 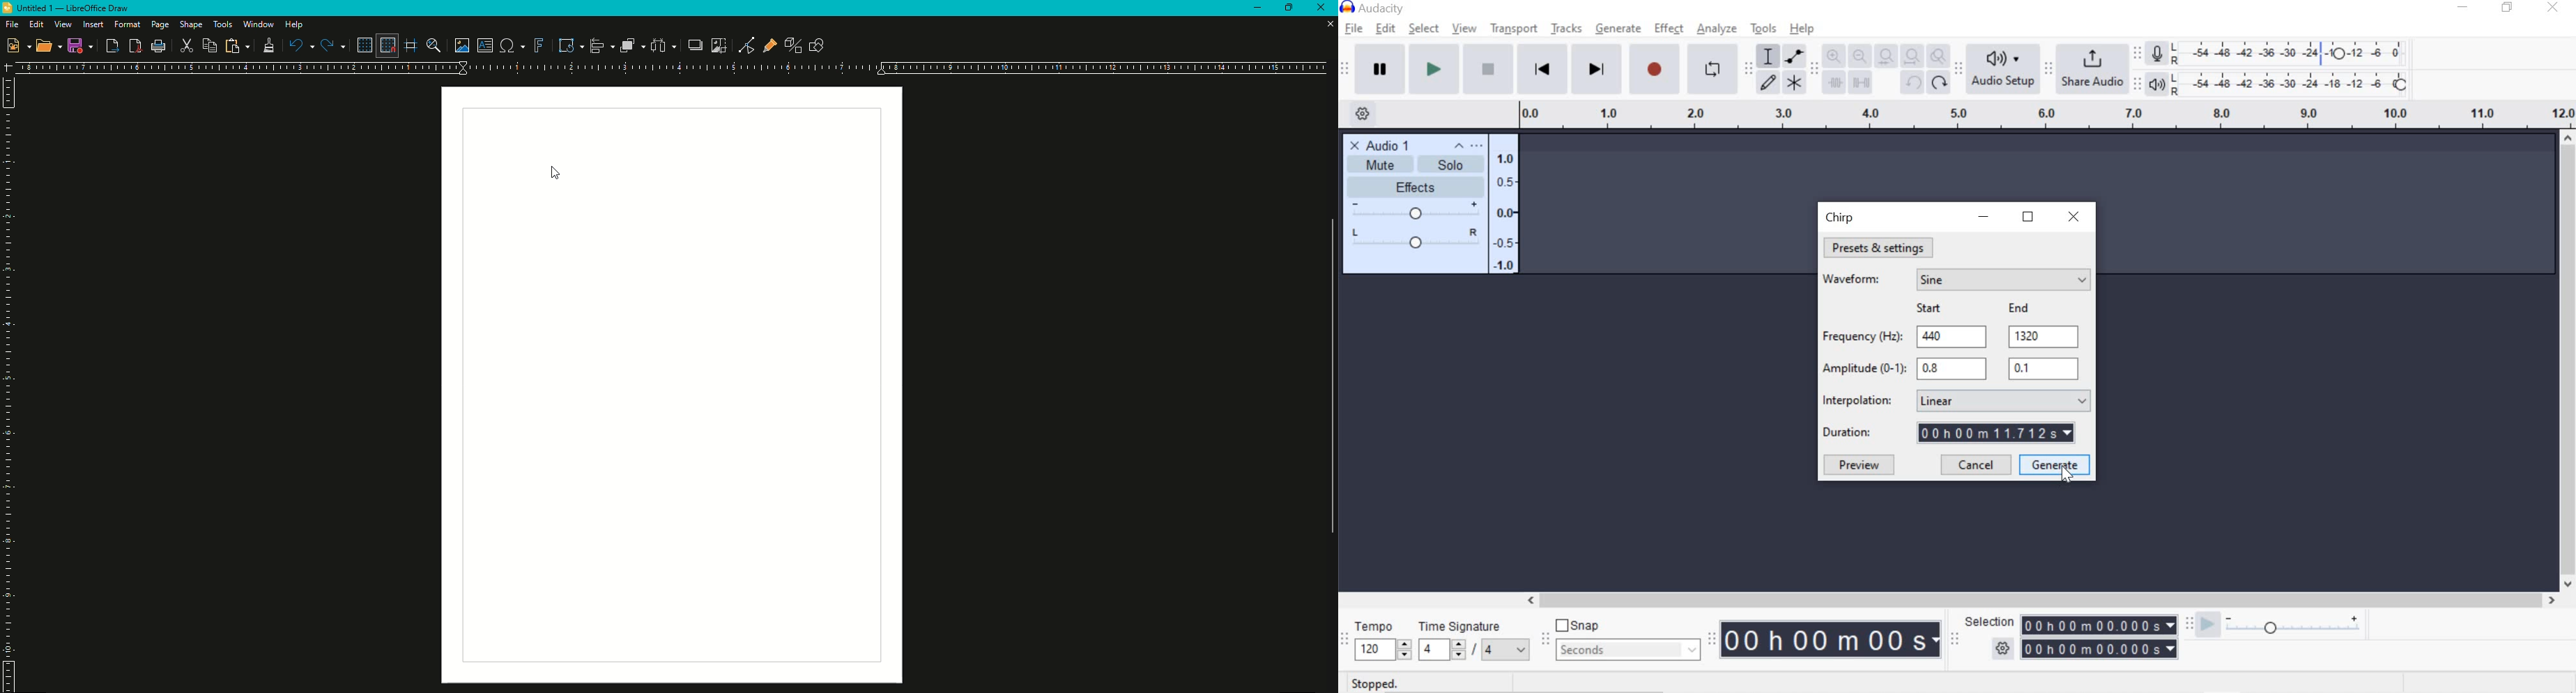 What do you see at coordinates (188, 24) in the screenshot?
I see `Shape` at bounding box center [188, 24].